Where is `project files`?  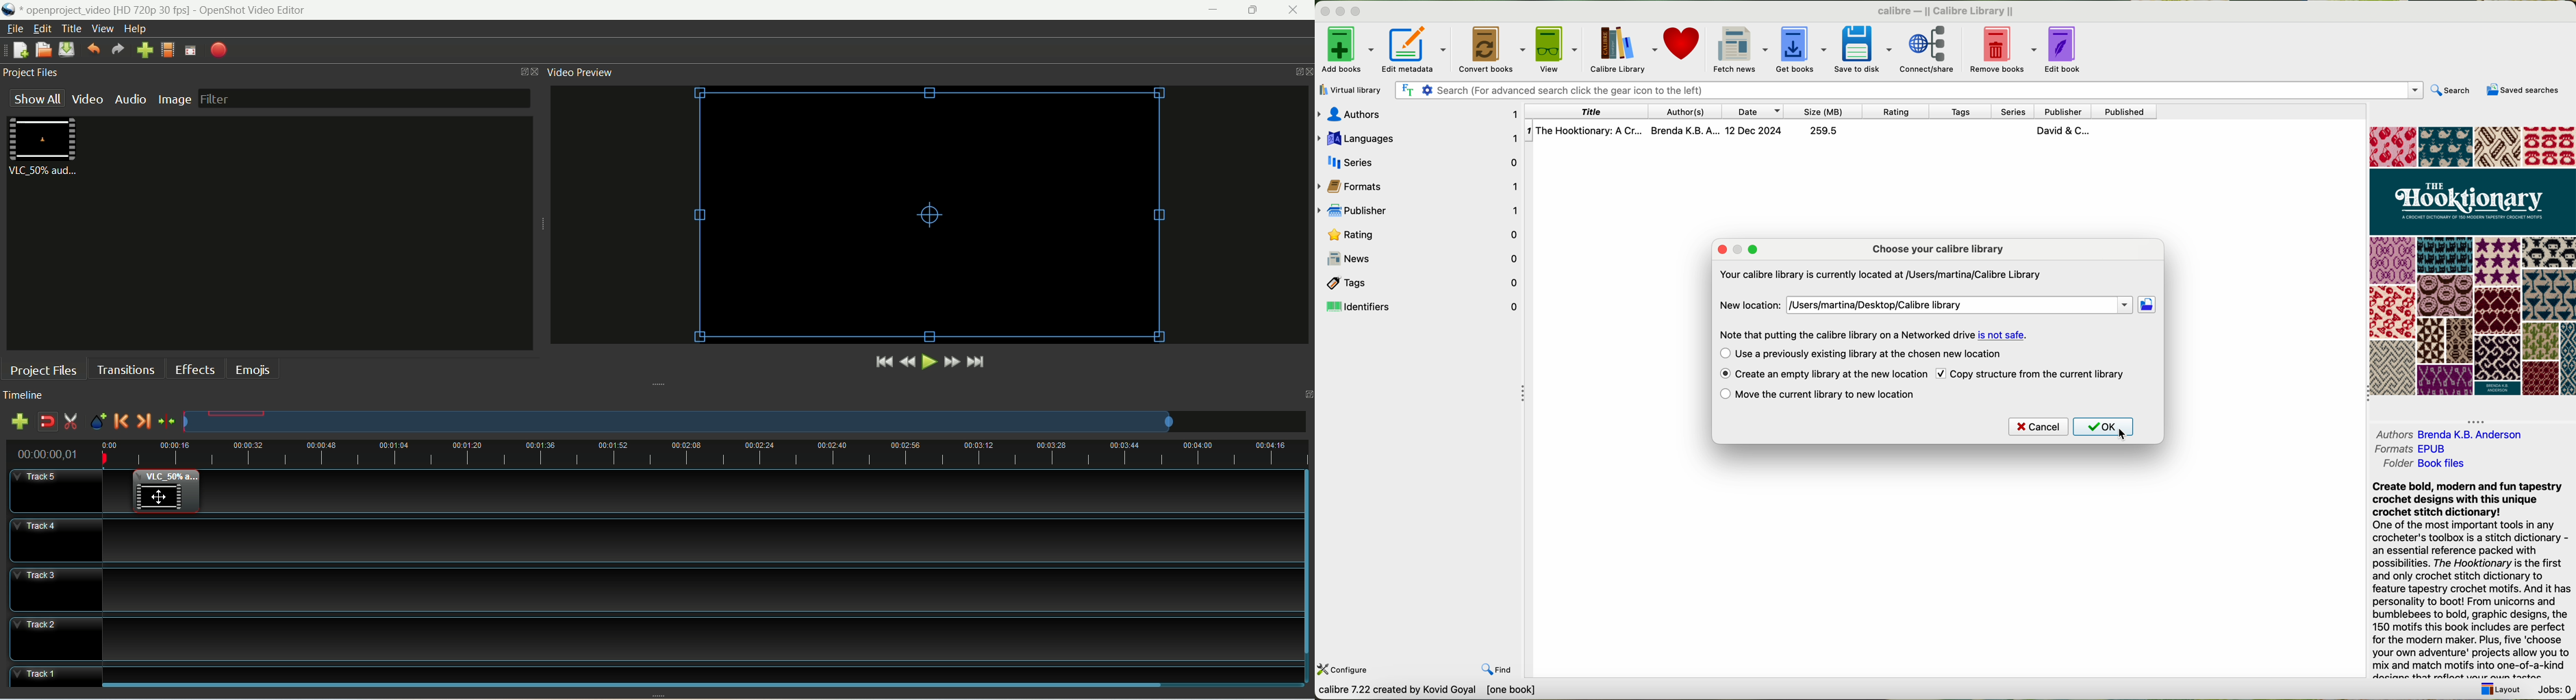 project files is located at coordinates (35, 73).